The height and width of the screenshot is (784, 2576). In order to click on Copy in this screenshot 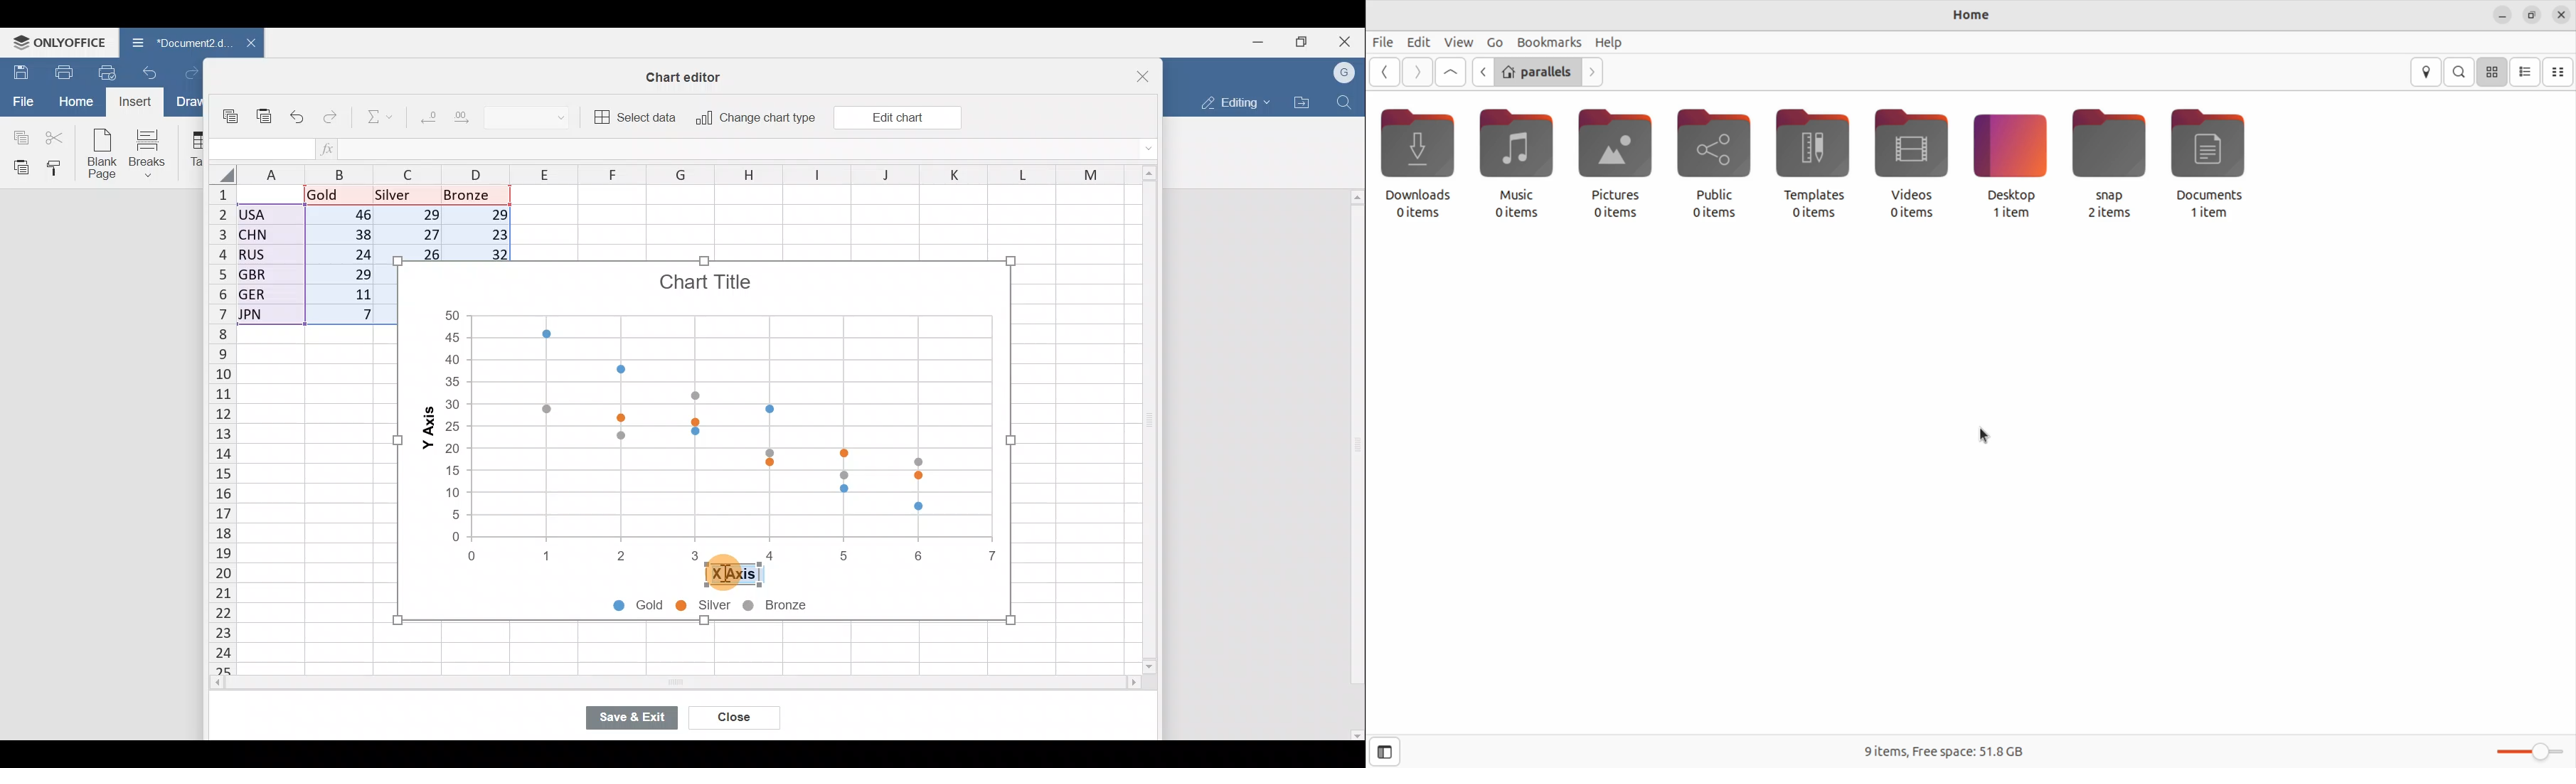, I will do `click(231, 110)`.